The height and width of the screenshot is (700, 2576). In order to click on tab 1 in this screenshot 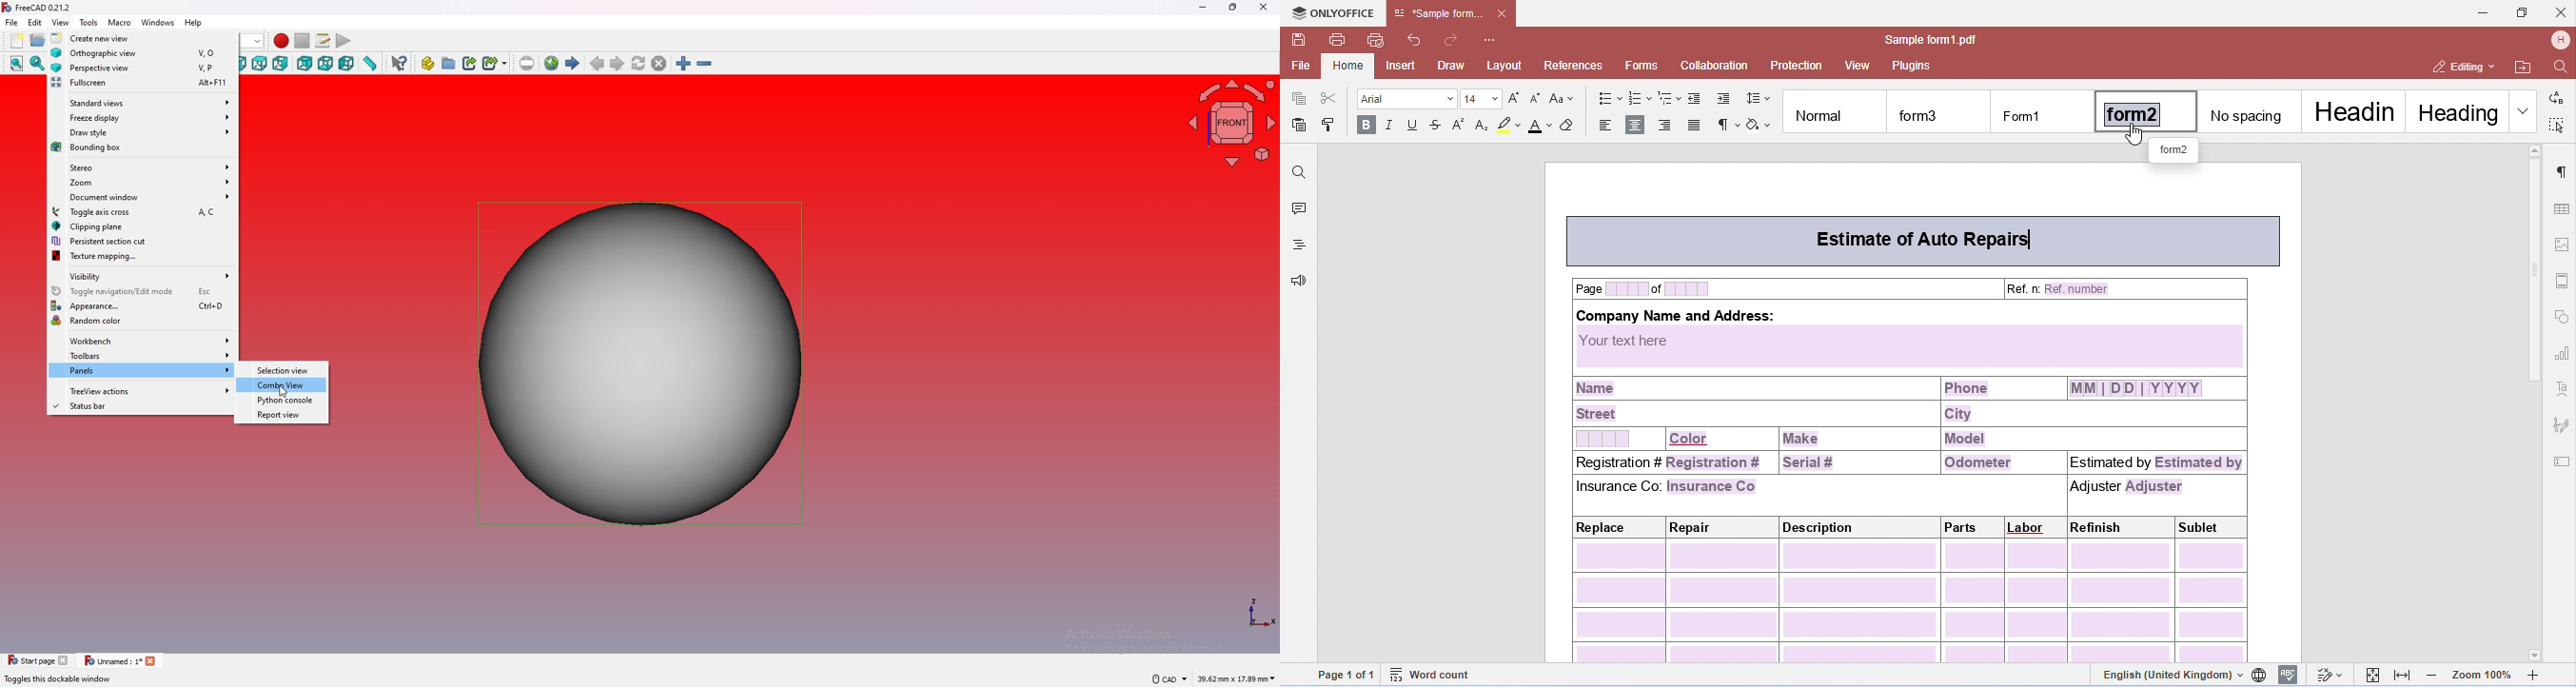, I will do `click(38, 660)`.